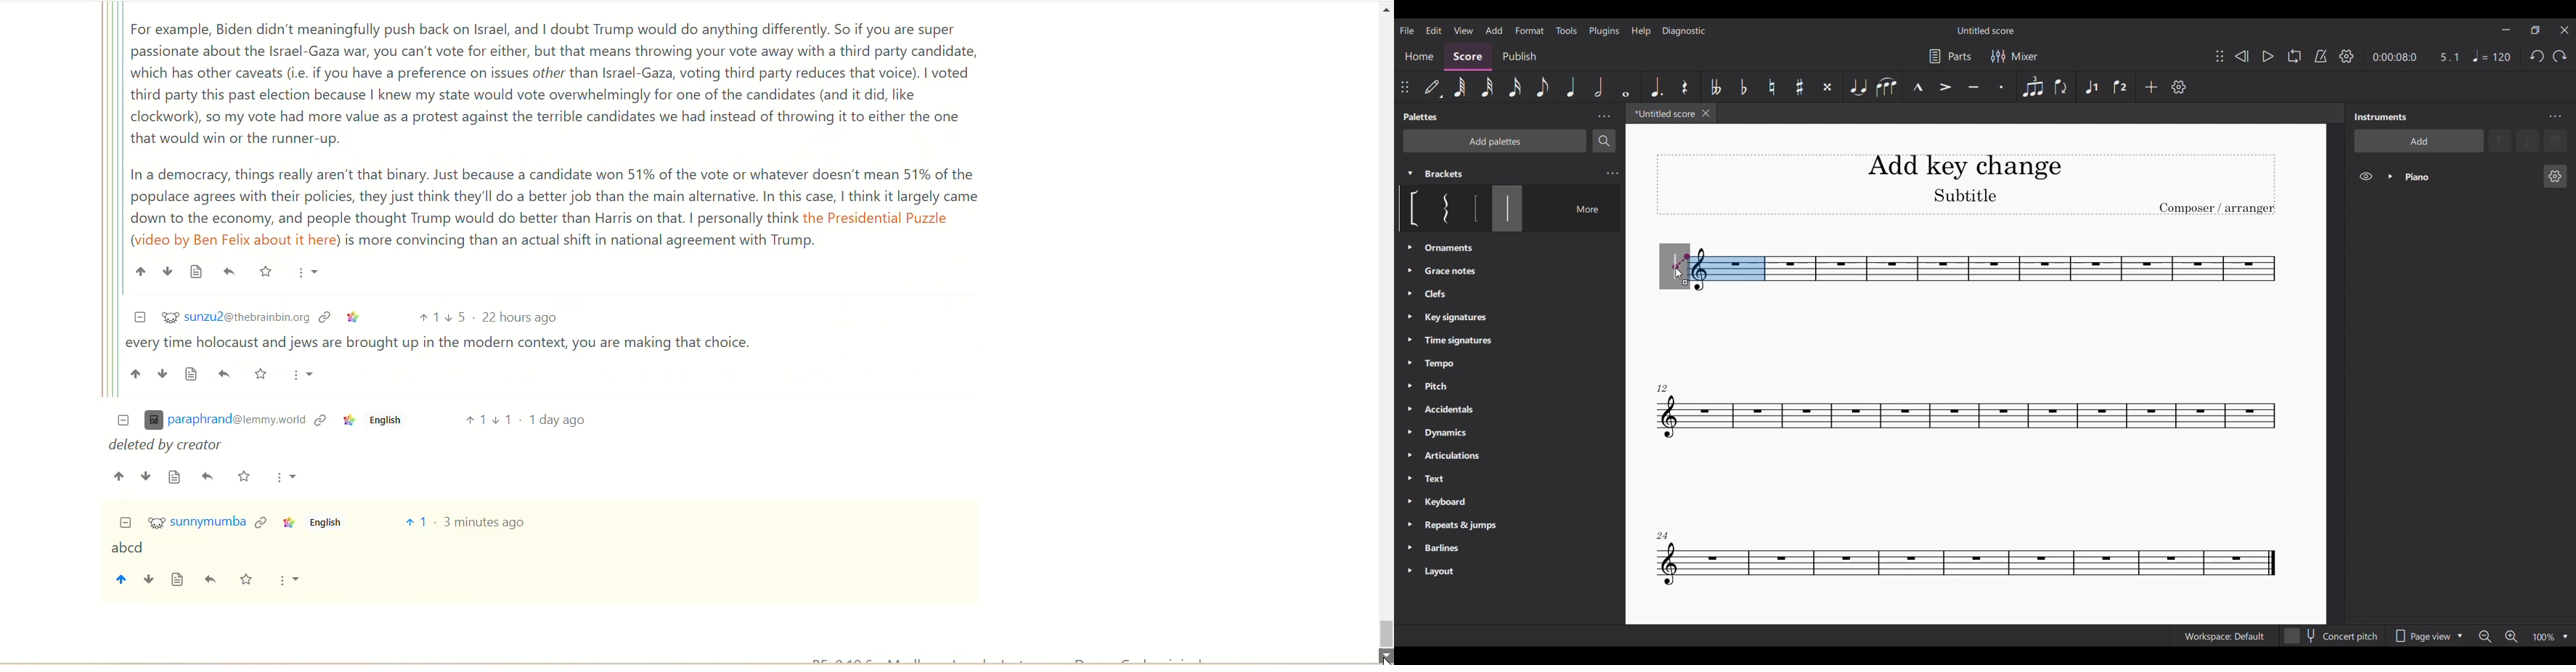 The width and height of the screenshot is (2576, 672). Describe the element at coordinates (2419, 140) in the screenshot. I see `Add instruments` at that location.